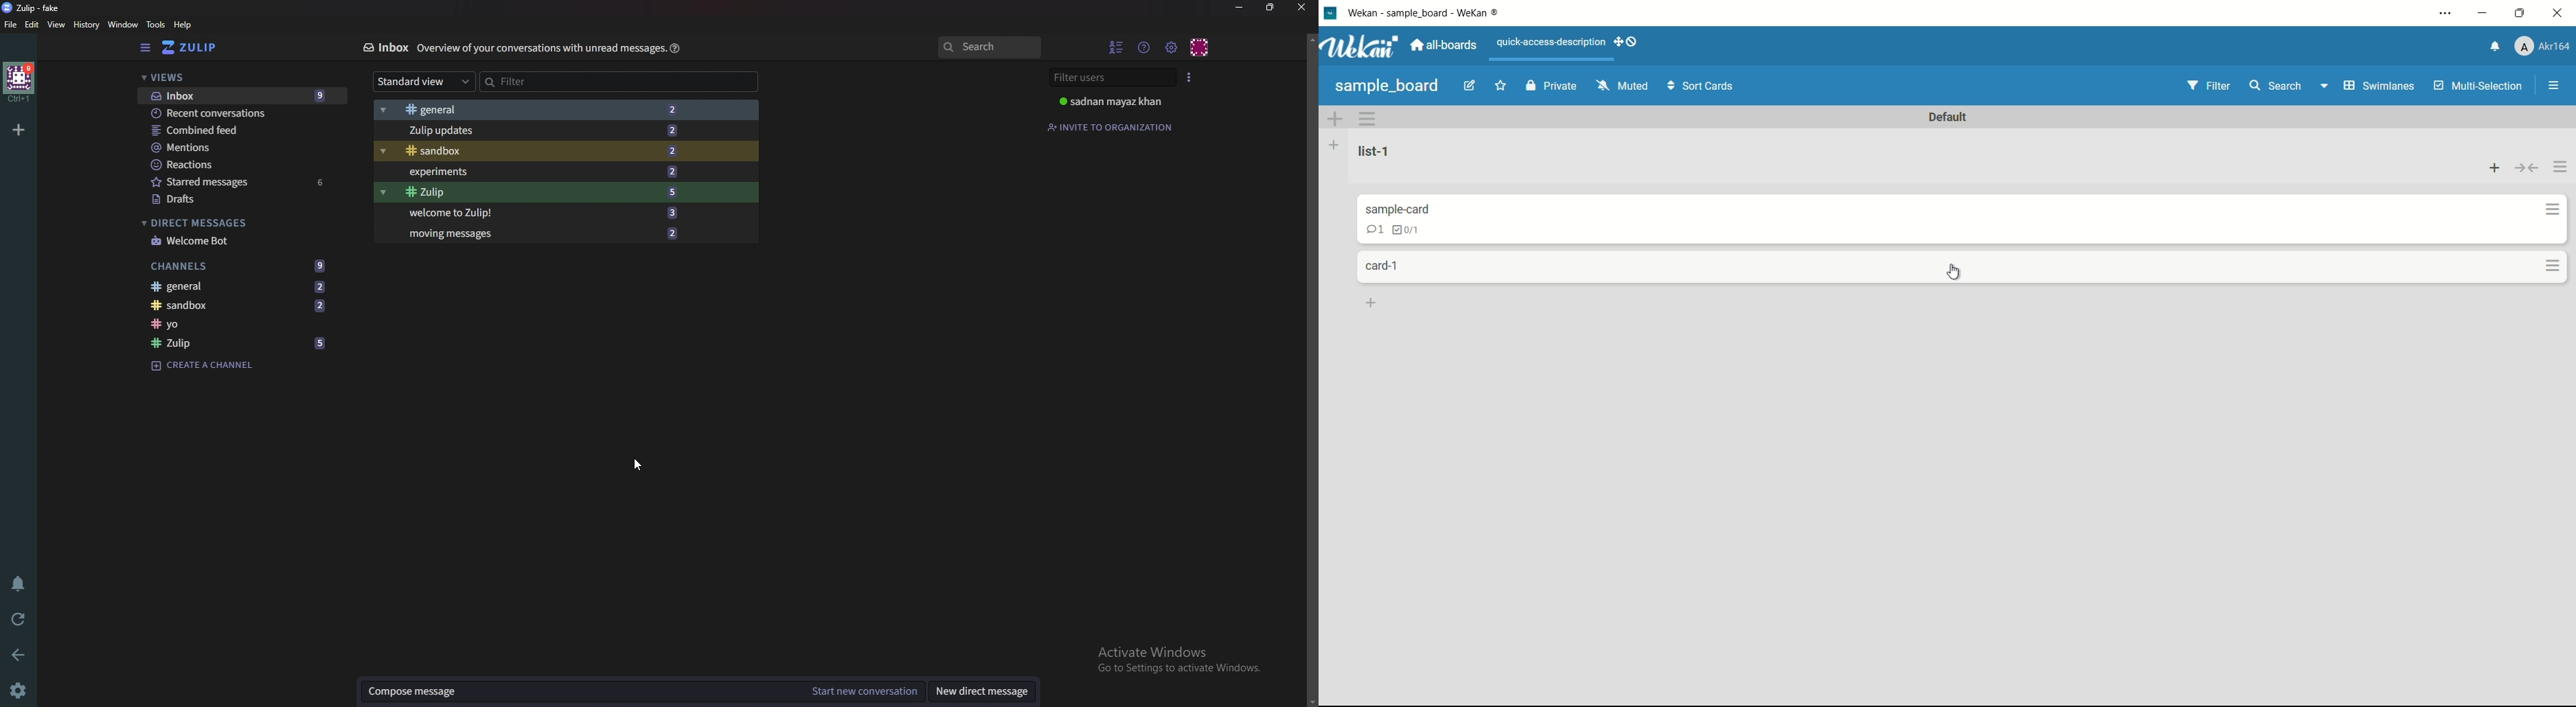 The width and height of the screenshot is (2576, 728). I want to click on swimlanes, so click(2366, 86).